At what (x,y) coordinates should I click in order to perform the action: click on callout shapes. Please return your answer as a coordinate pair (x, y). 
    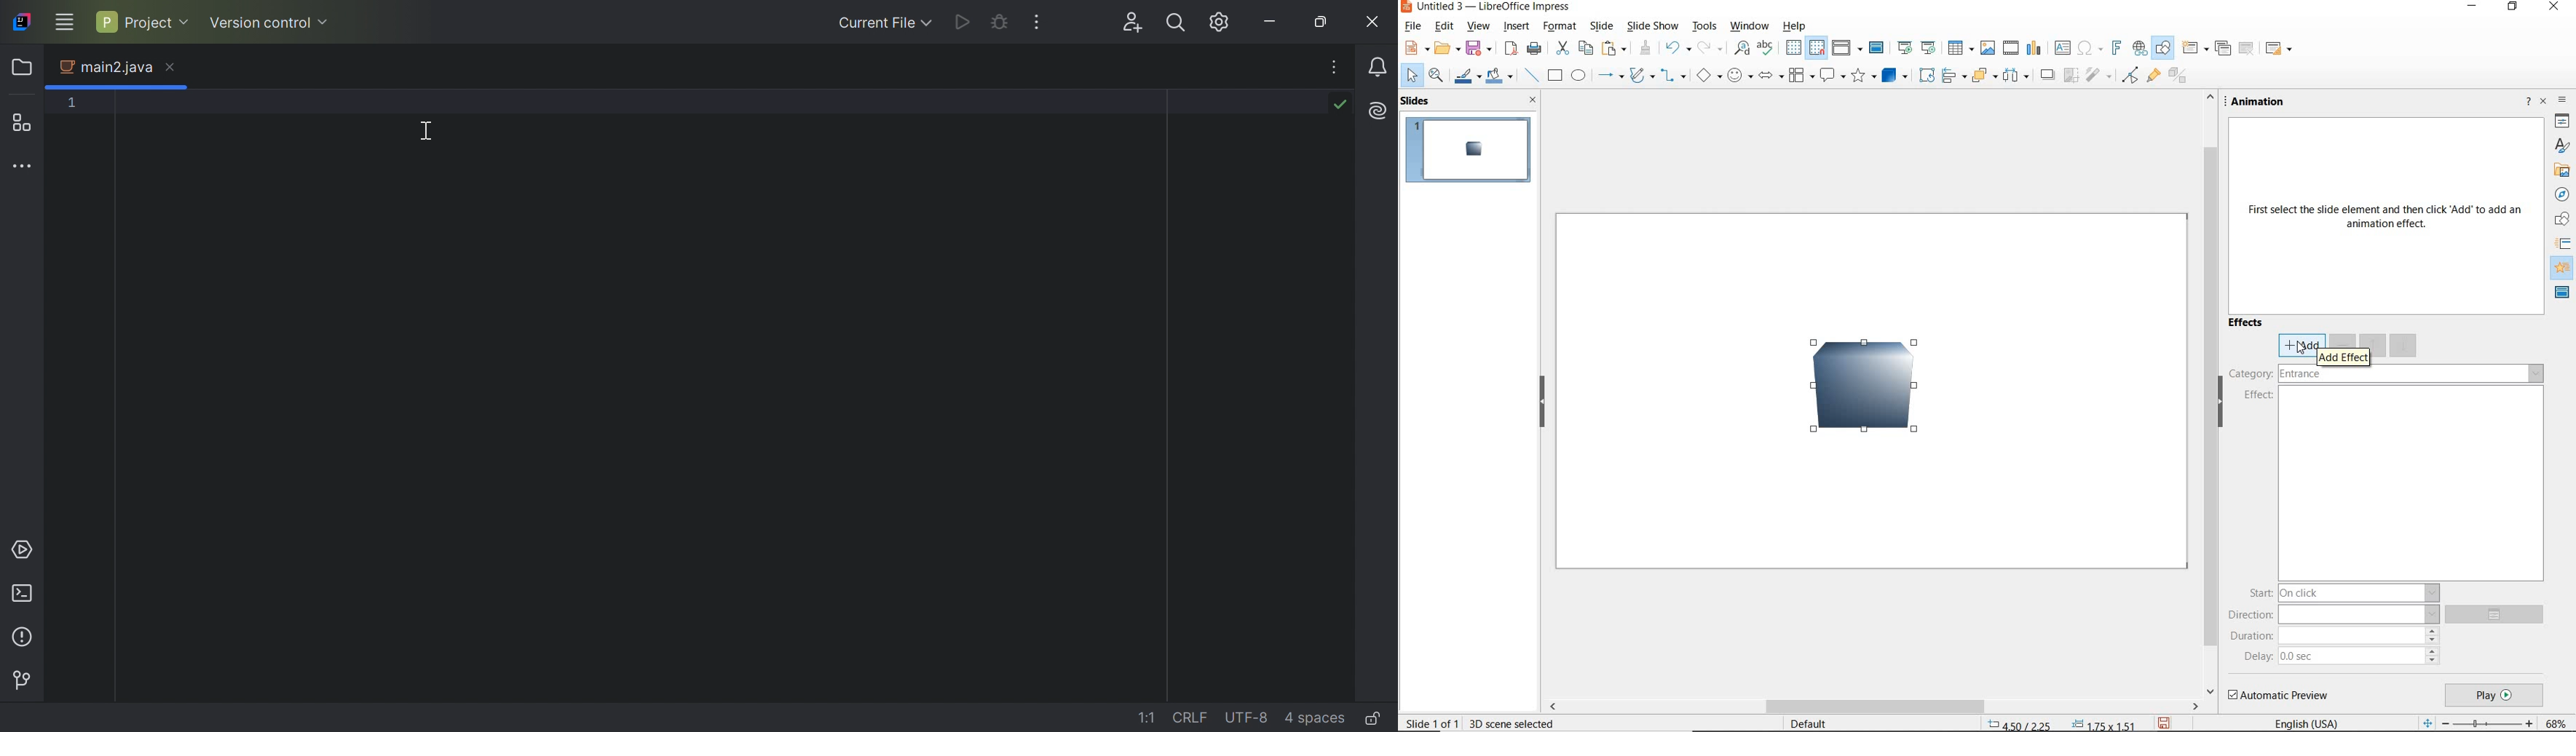
    Looking at the image, I should click on (1832, 76).